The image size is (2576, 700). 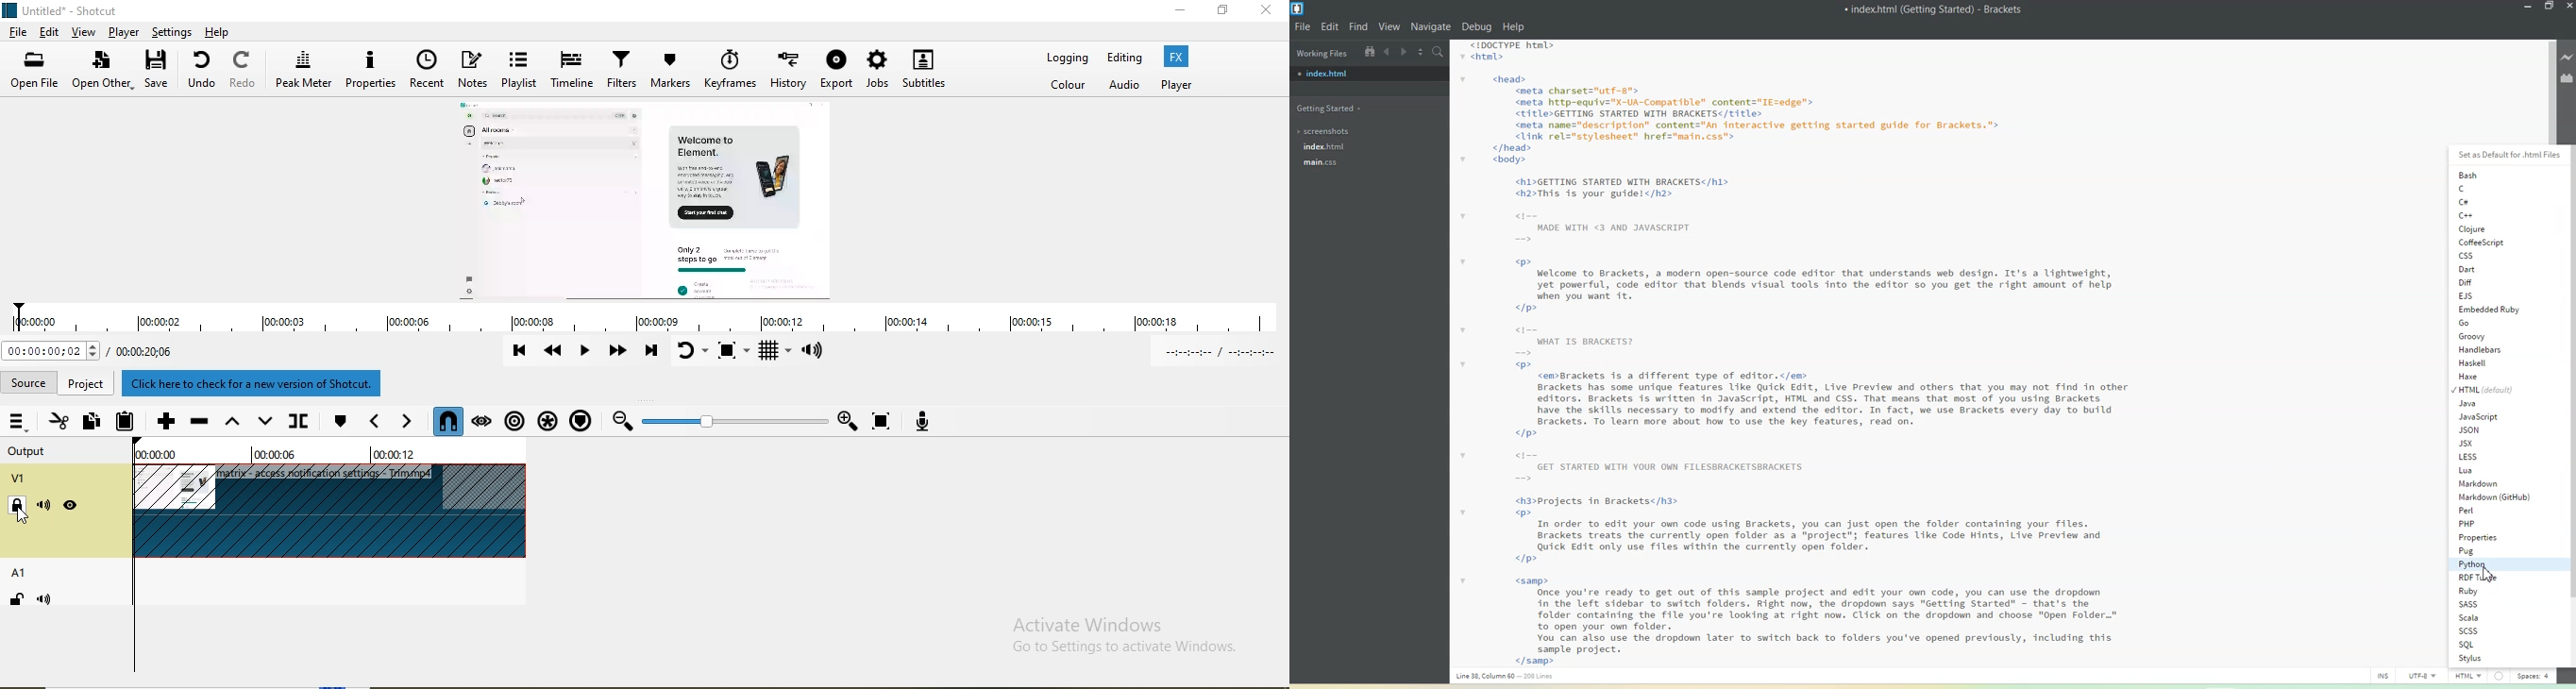 What do you see at coordinates (2486, 215) in the screenshot?
I see `C++` at bounding box center [2486, 215].